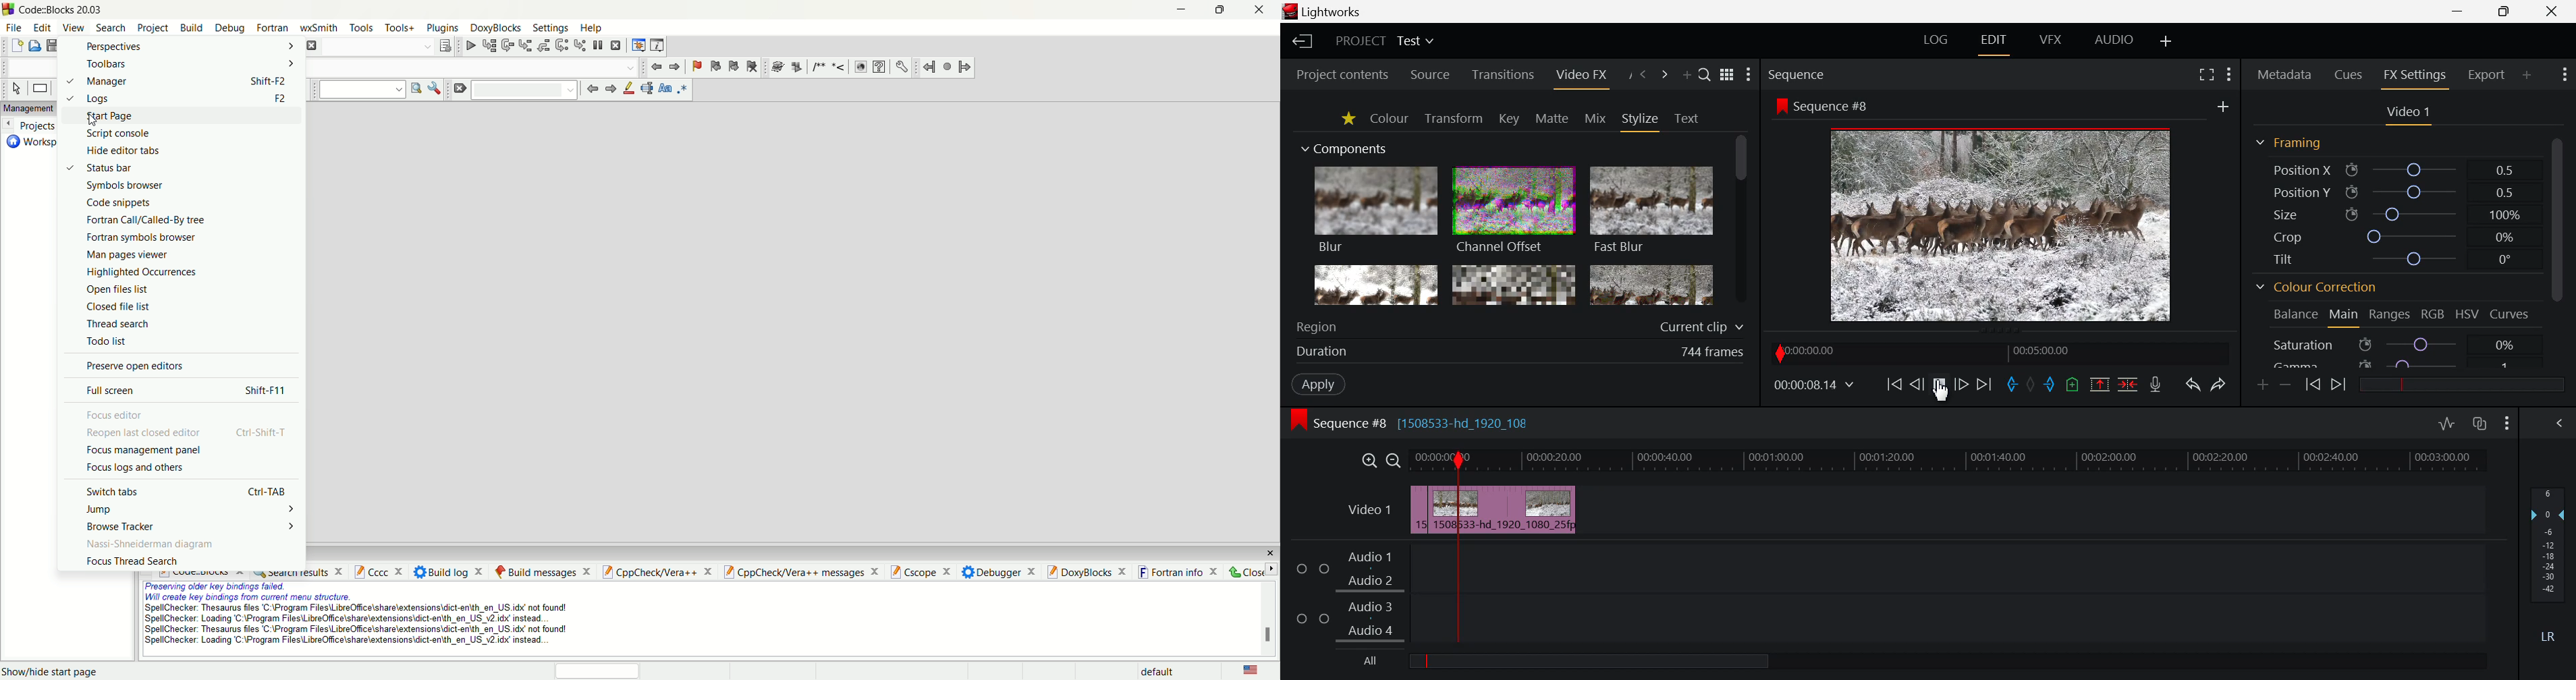 The height and width of the screenshot is (700, 2576). What do you see at coordinates (126, 186) in the screenshot?
I see `symbol browser` at bounding box center [126, 186].